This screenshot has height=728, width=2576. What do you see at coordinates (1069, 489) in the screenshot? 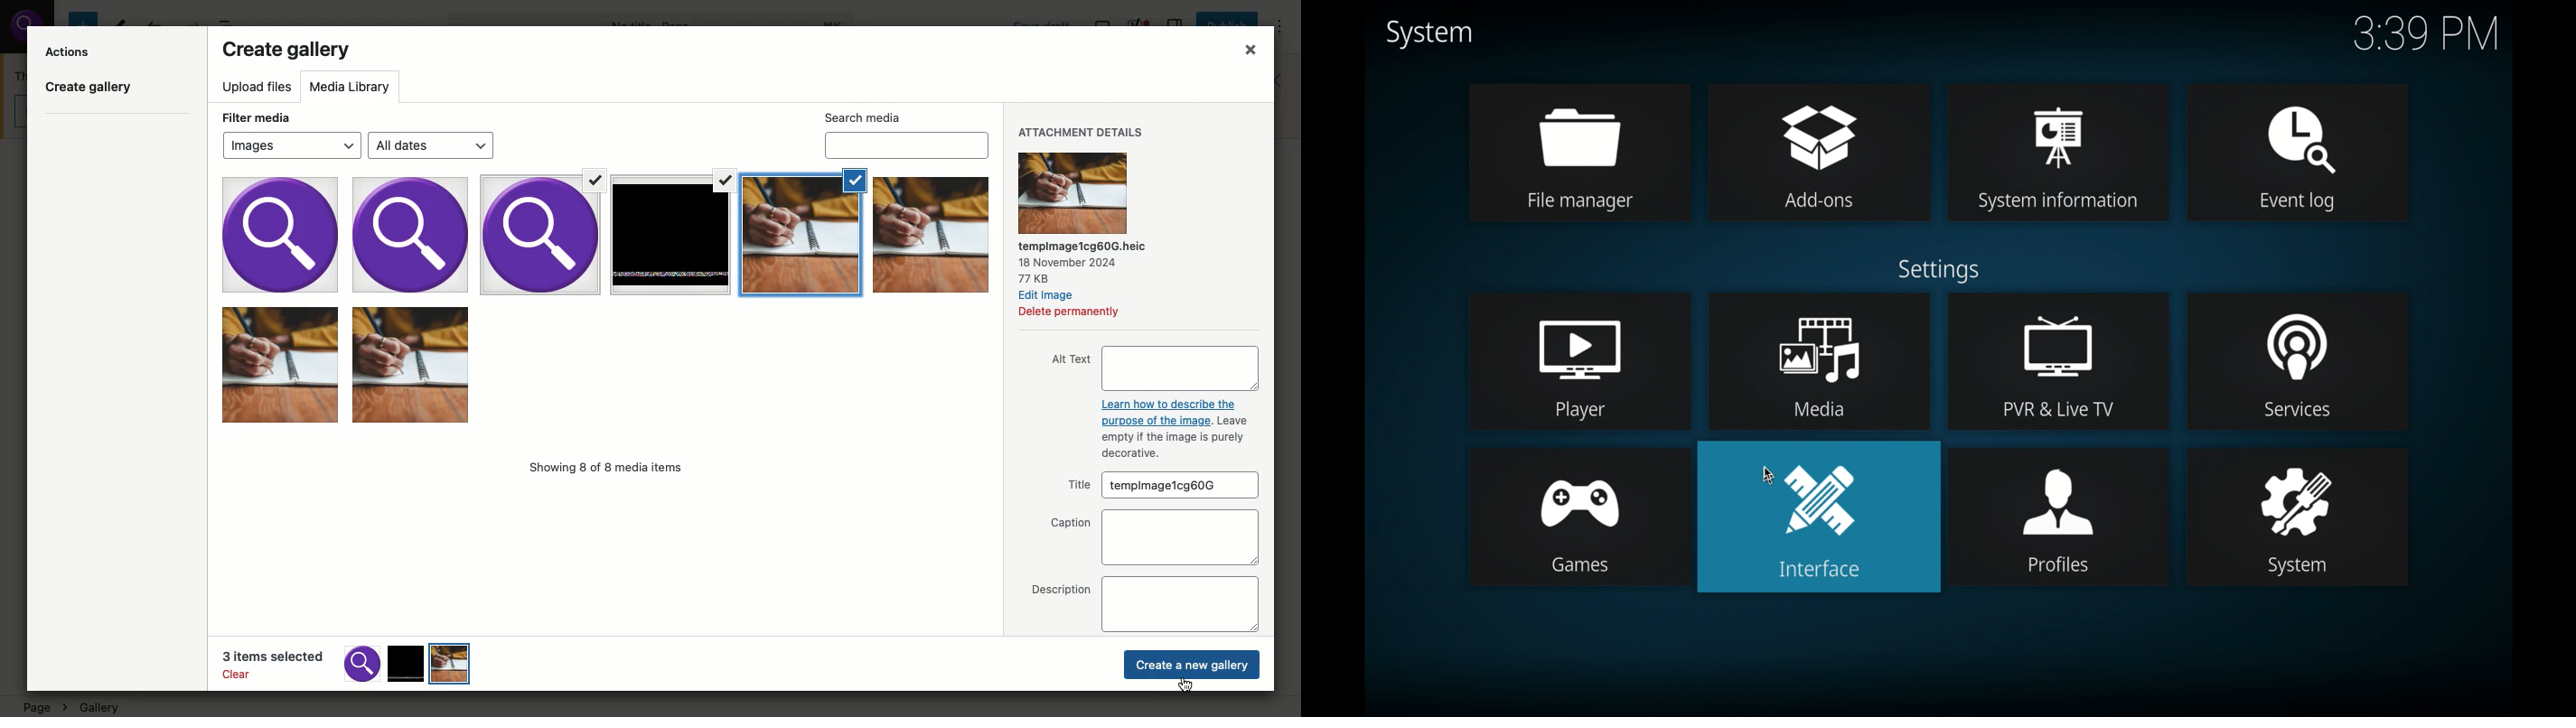
I see `Title` at bounding box center [1069, 489].